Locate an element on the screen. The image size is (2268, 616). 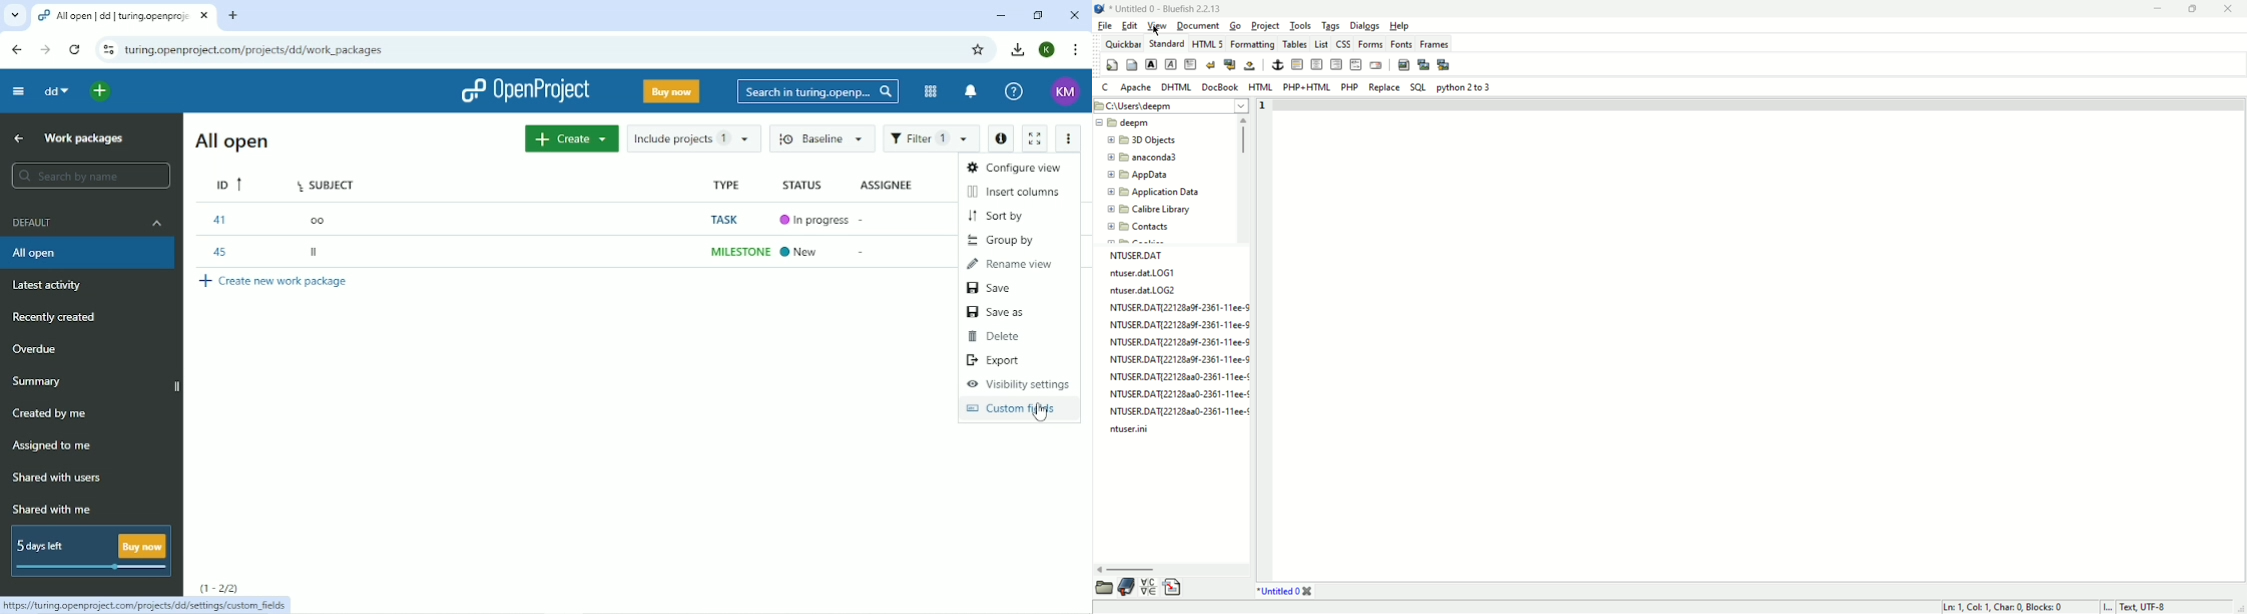
Collapse project menu is located at coordinates (19, 92).